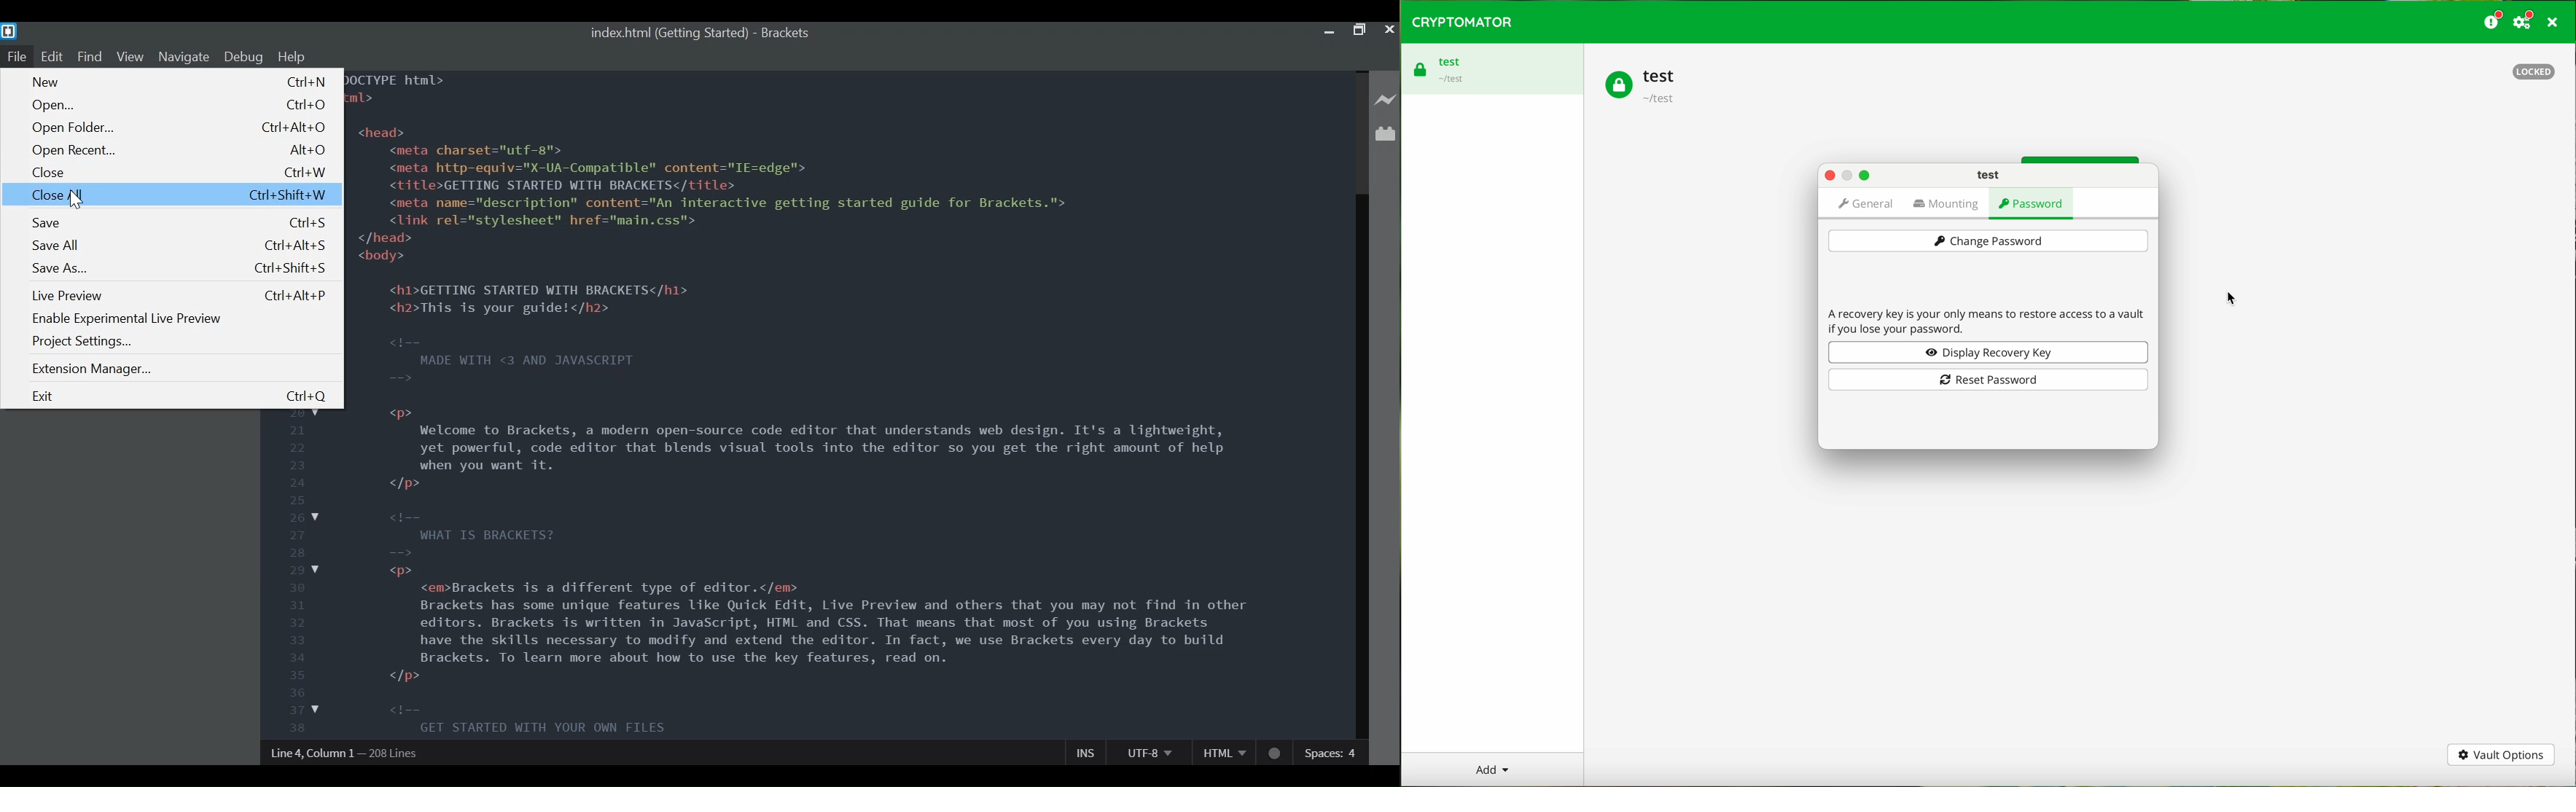 Image resolution: width=2576 pixels, height=812 pixels. Describe the element at coordinates (1082, 752) in the screenshot. I see `Insert` at that location.